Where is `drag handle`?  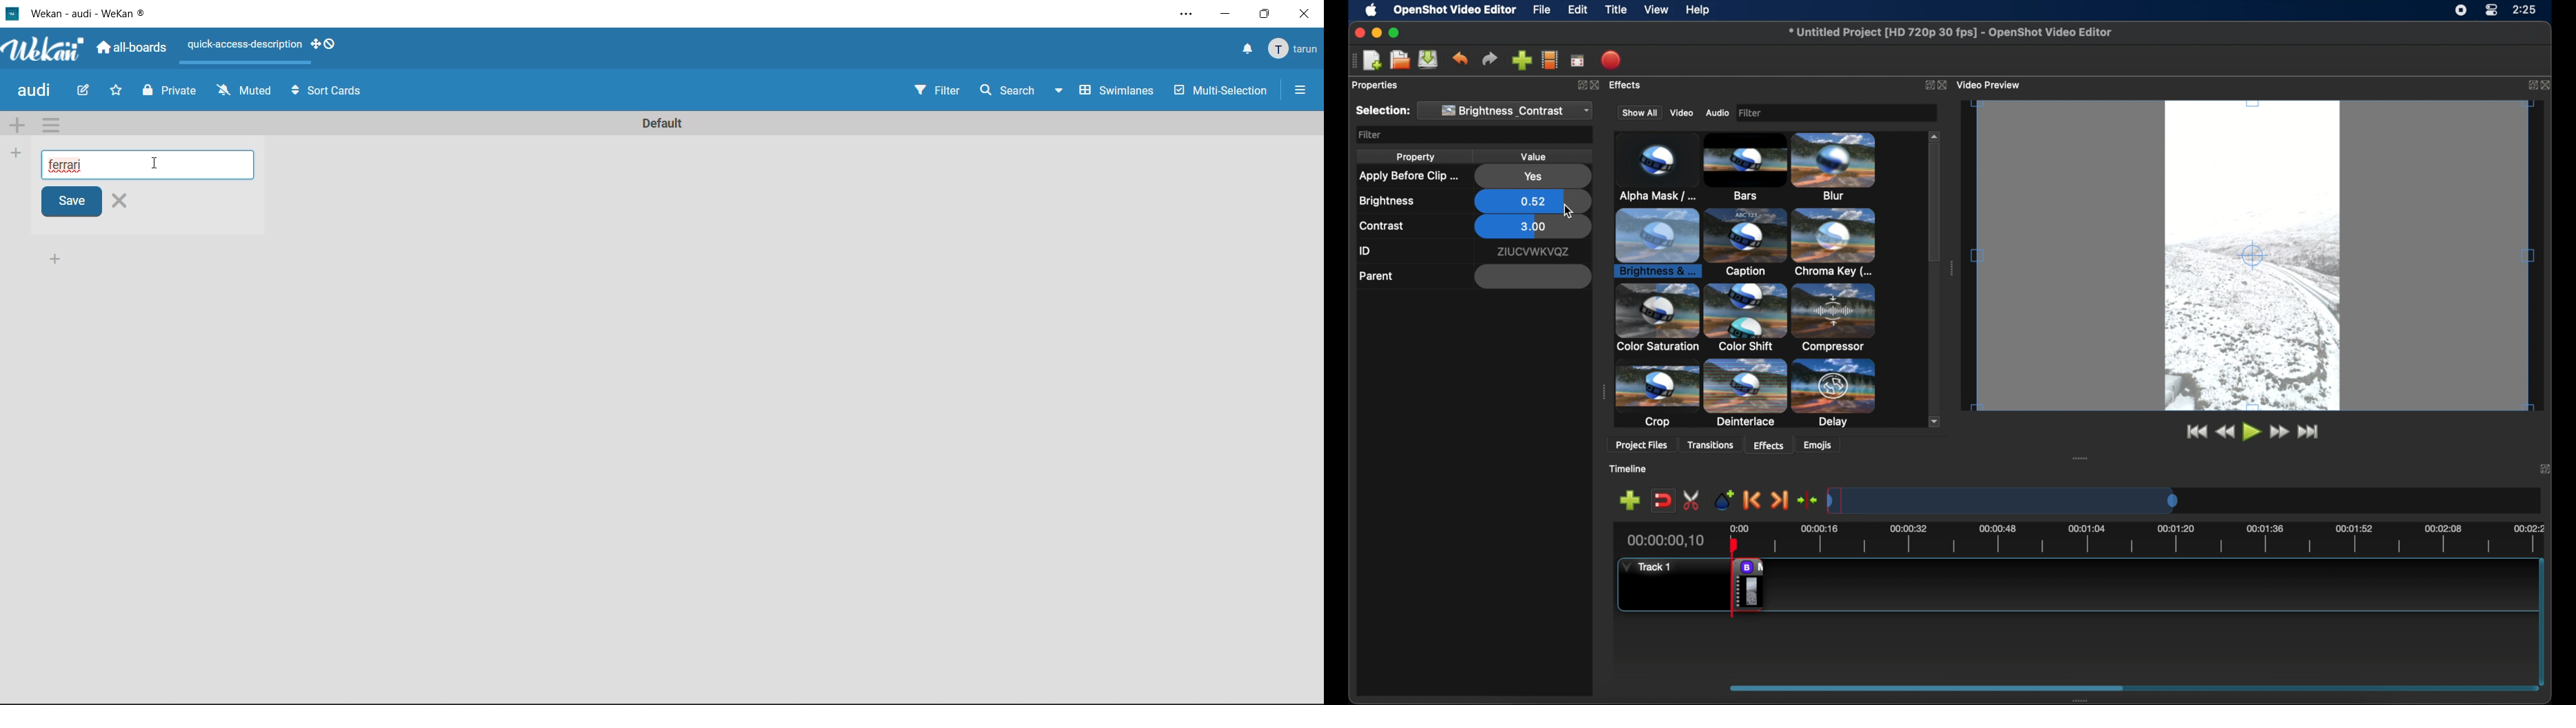
drag handle is located at coordinates (1952, 267).